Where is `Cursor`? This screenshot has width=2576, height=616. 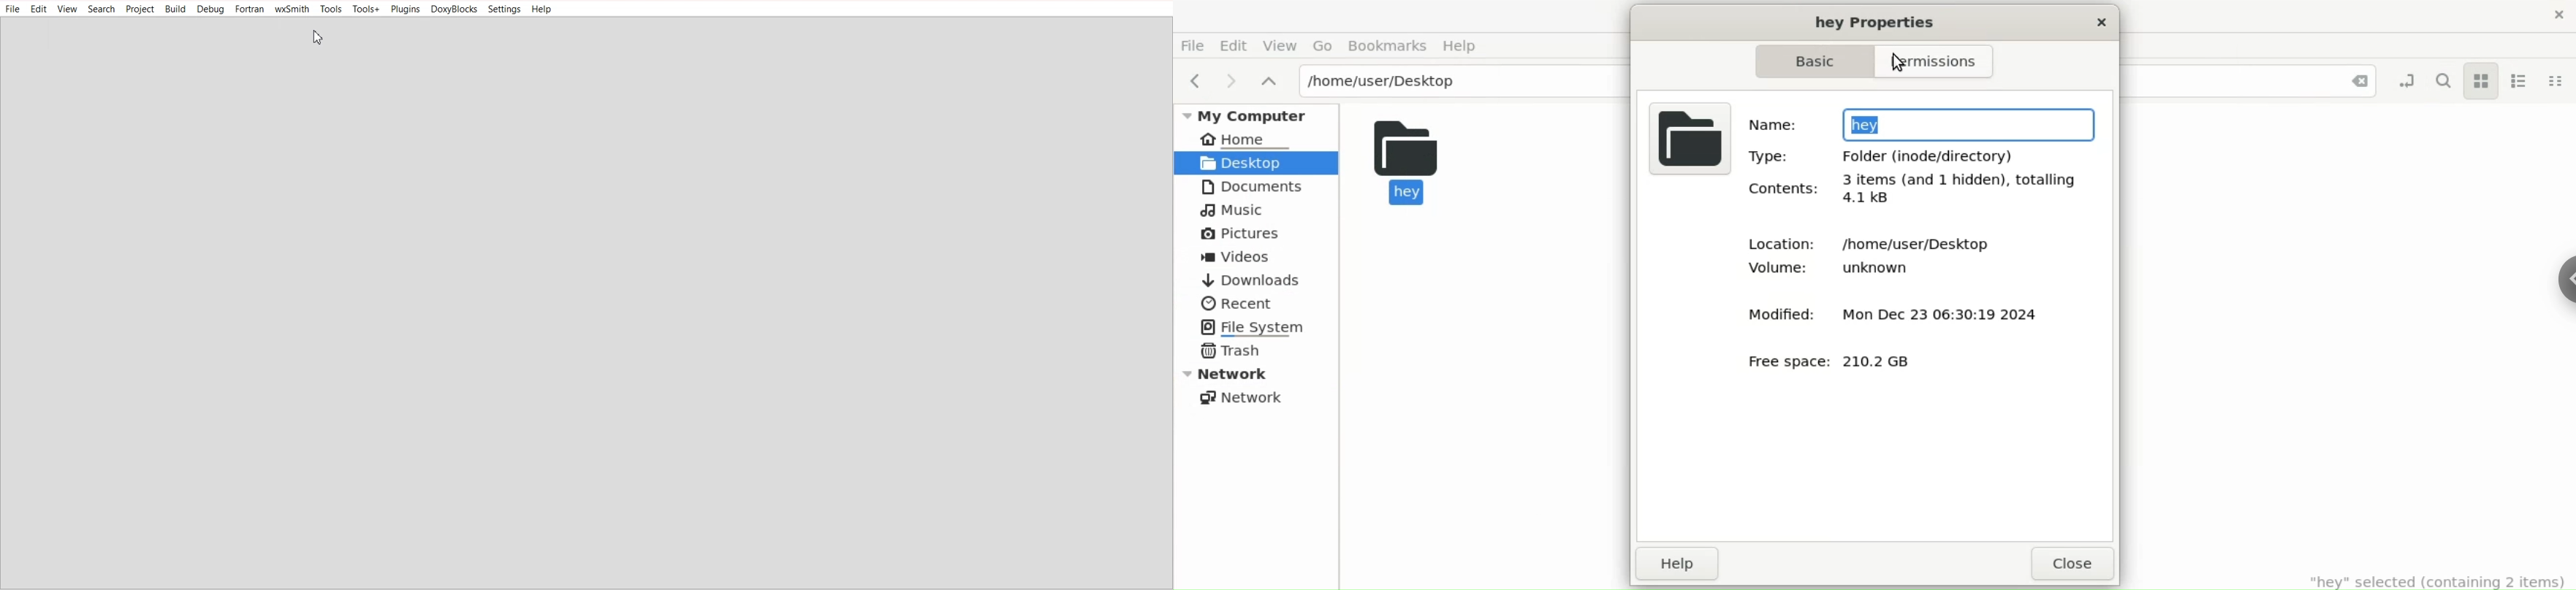 Cursor is located at coordinates (318, 38).